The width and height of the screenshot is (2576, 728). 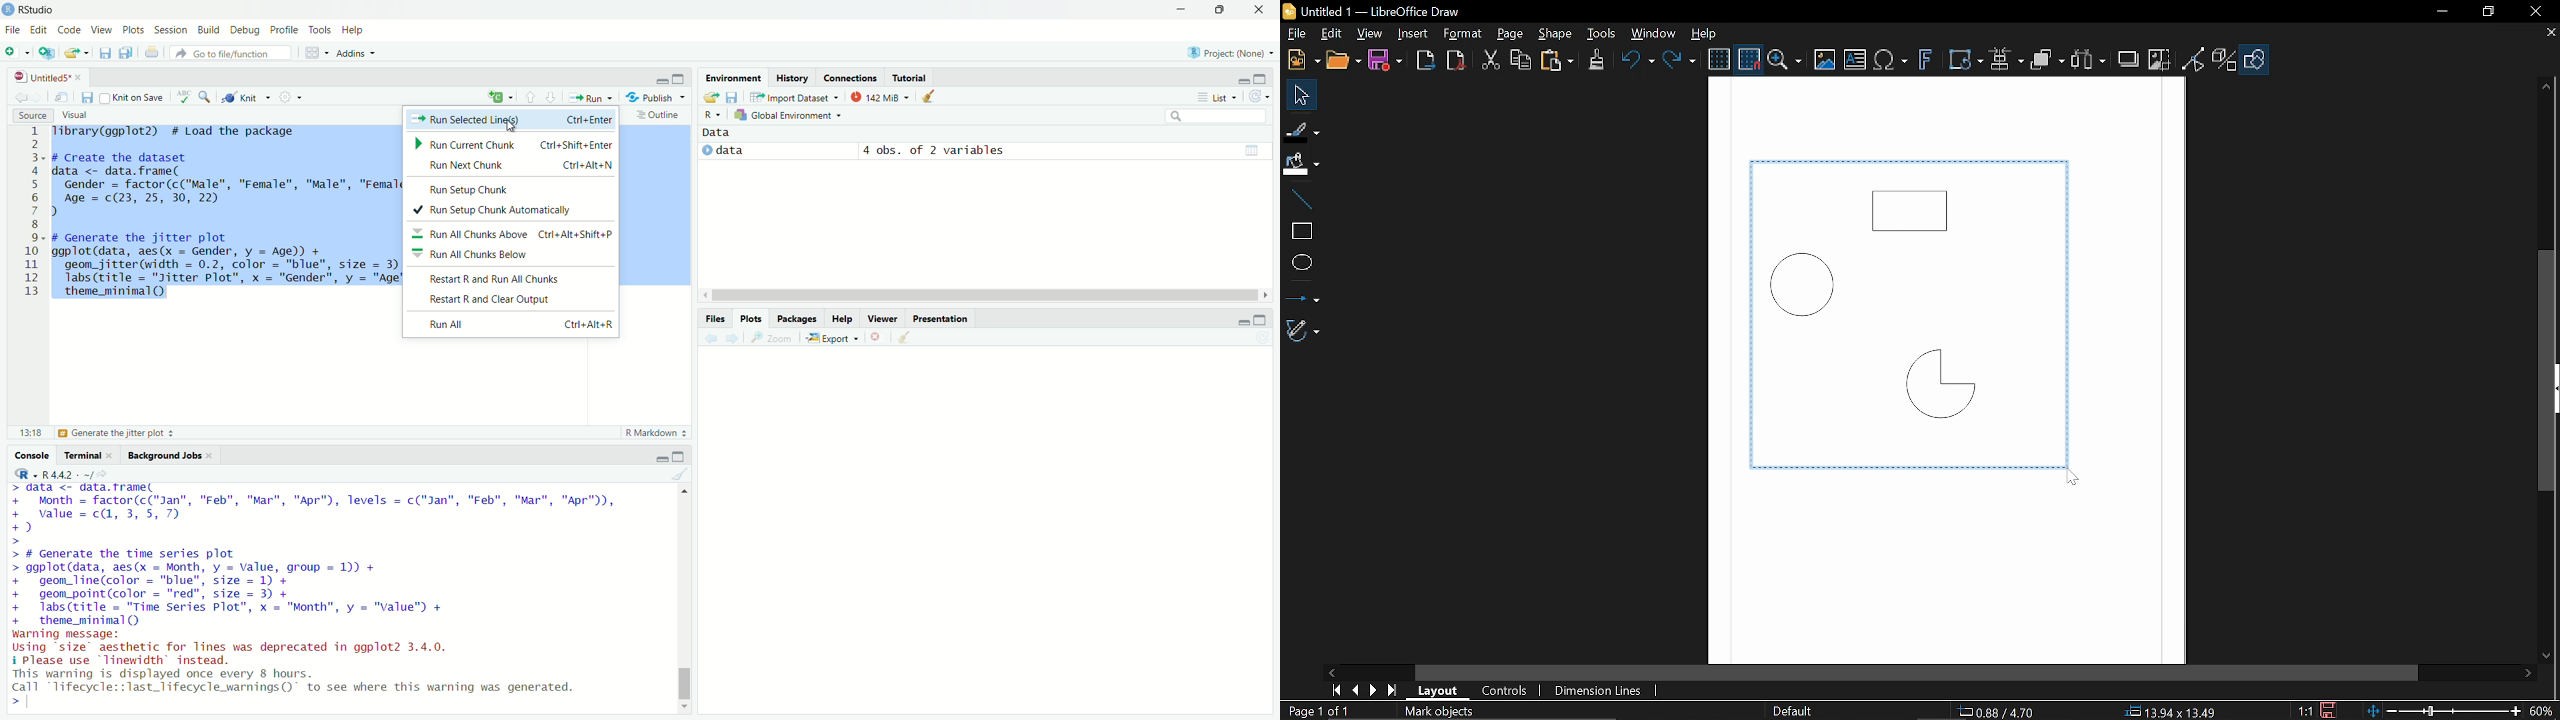 I want to click on paste, so click(x=1558, y=61).